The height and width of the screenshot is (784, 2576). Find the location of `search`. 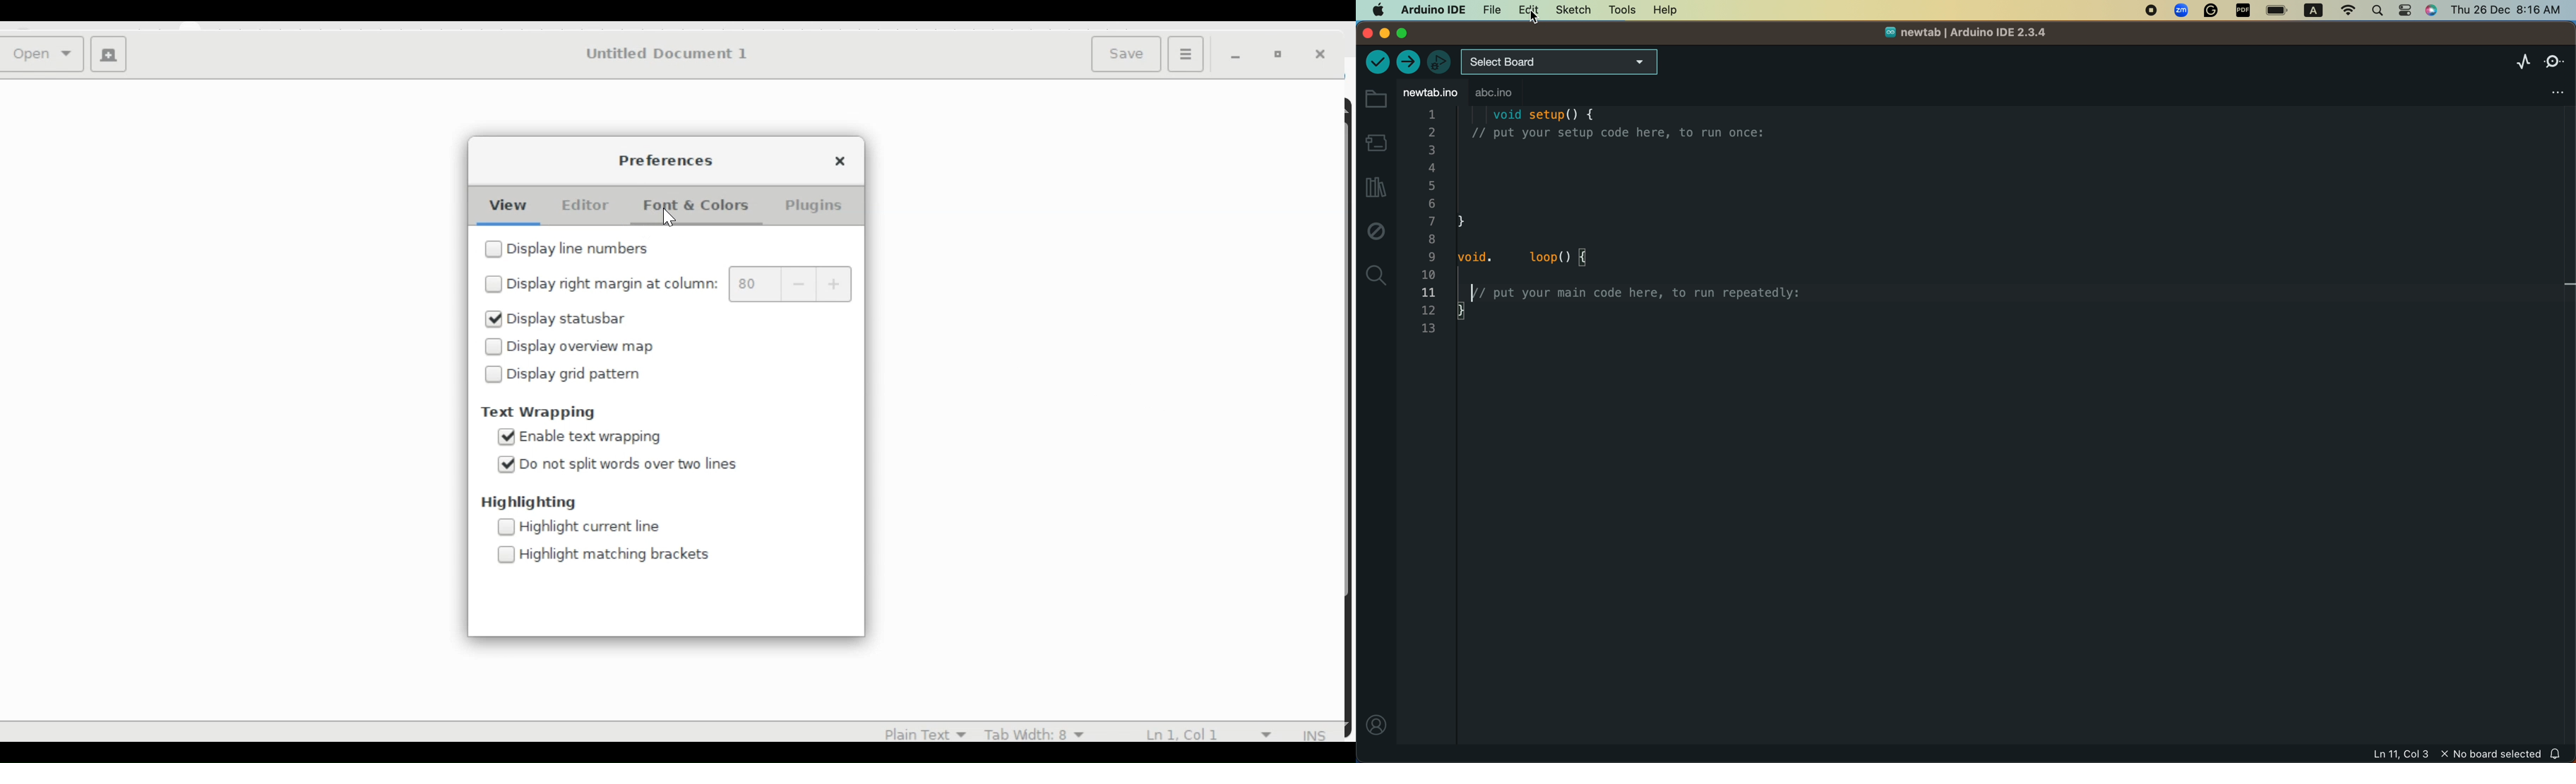

search is located at coordinates (1377, 275).